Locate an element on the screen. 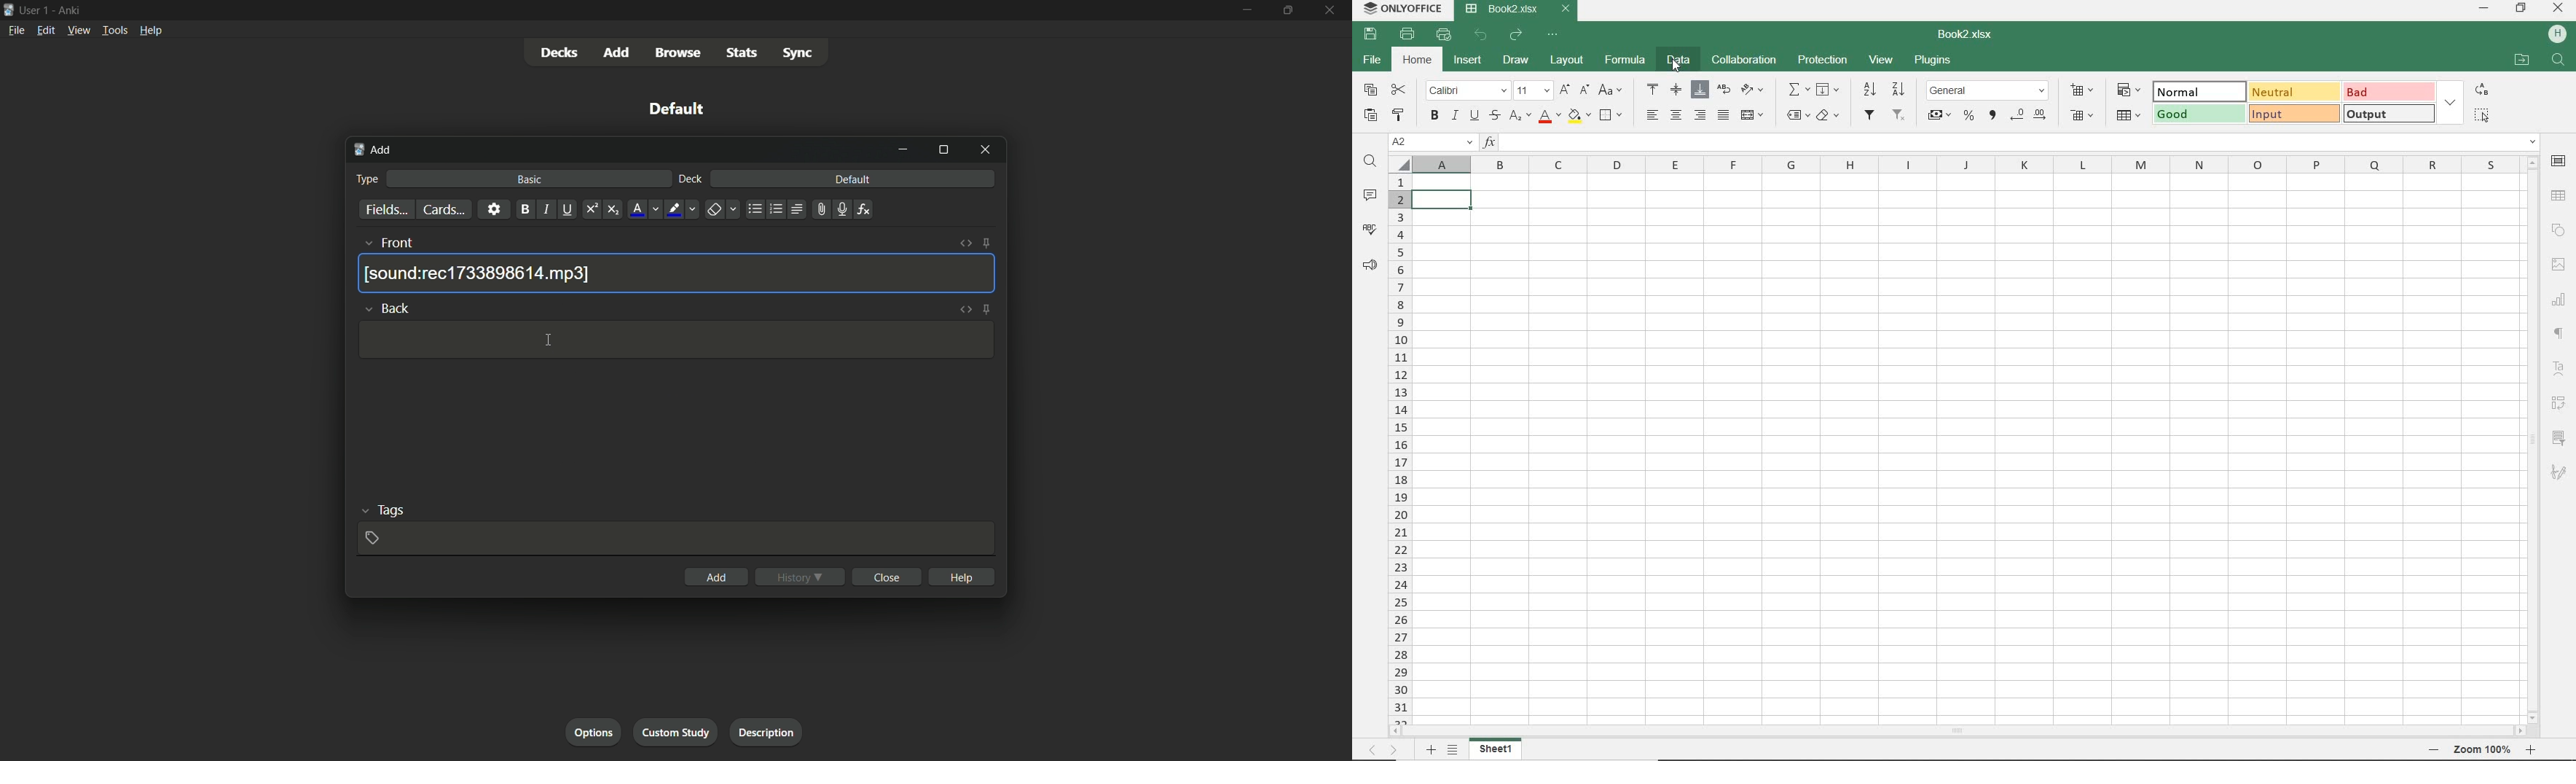 The height and width of the screenshot is (784, 2576). FEEDBACK & SUPPORT is located at coordinates (1370, 265).